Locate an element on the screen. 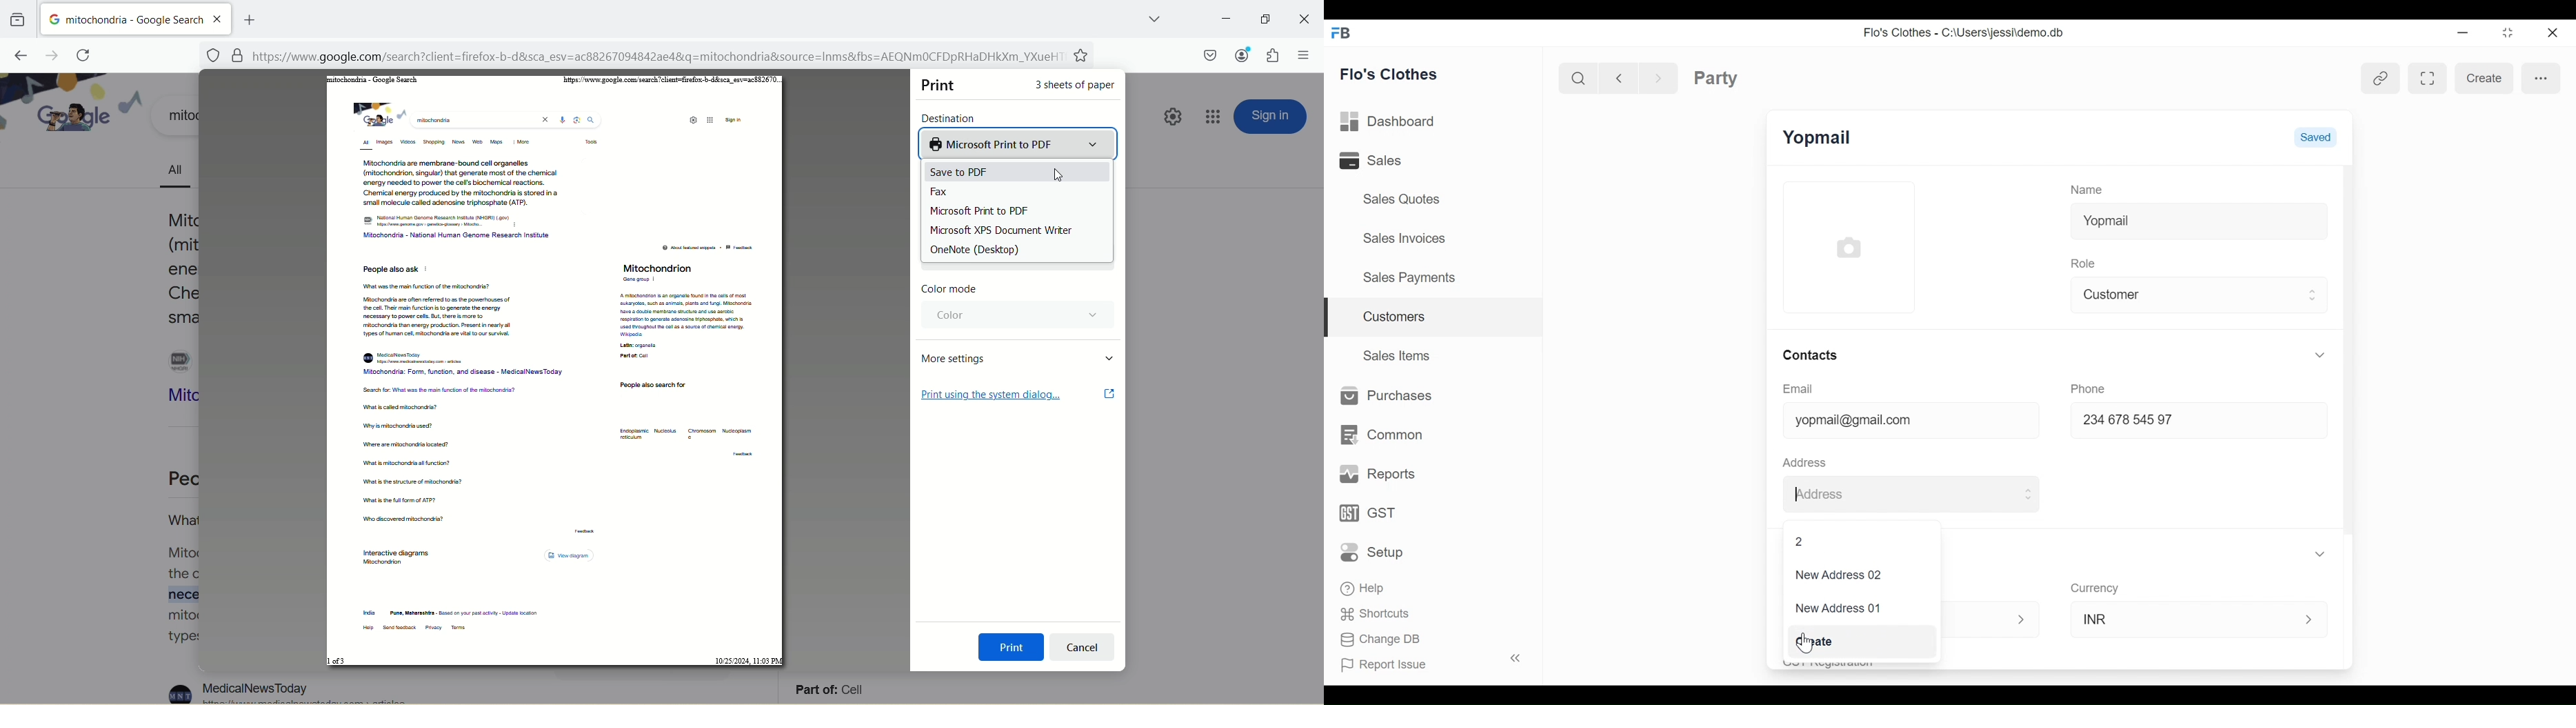  cursor is located at coordinates (1057, 175).